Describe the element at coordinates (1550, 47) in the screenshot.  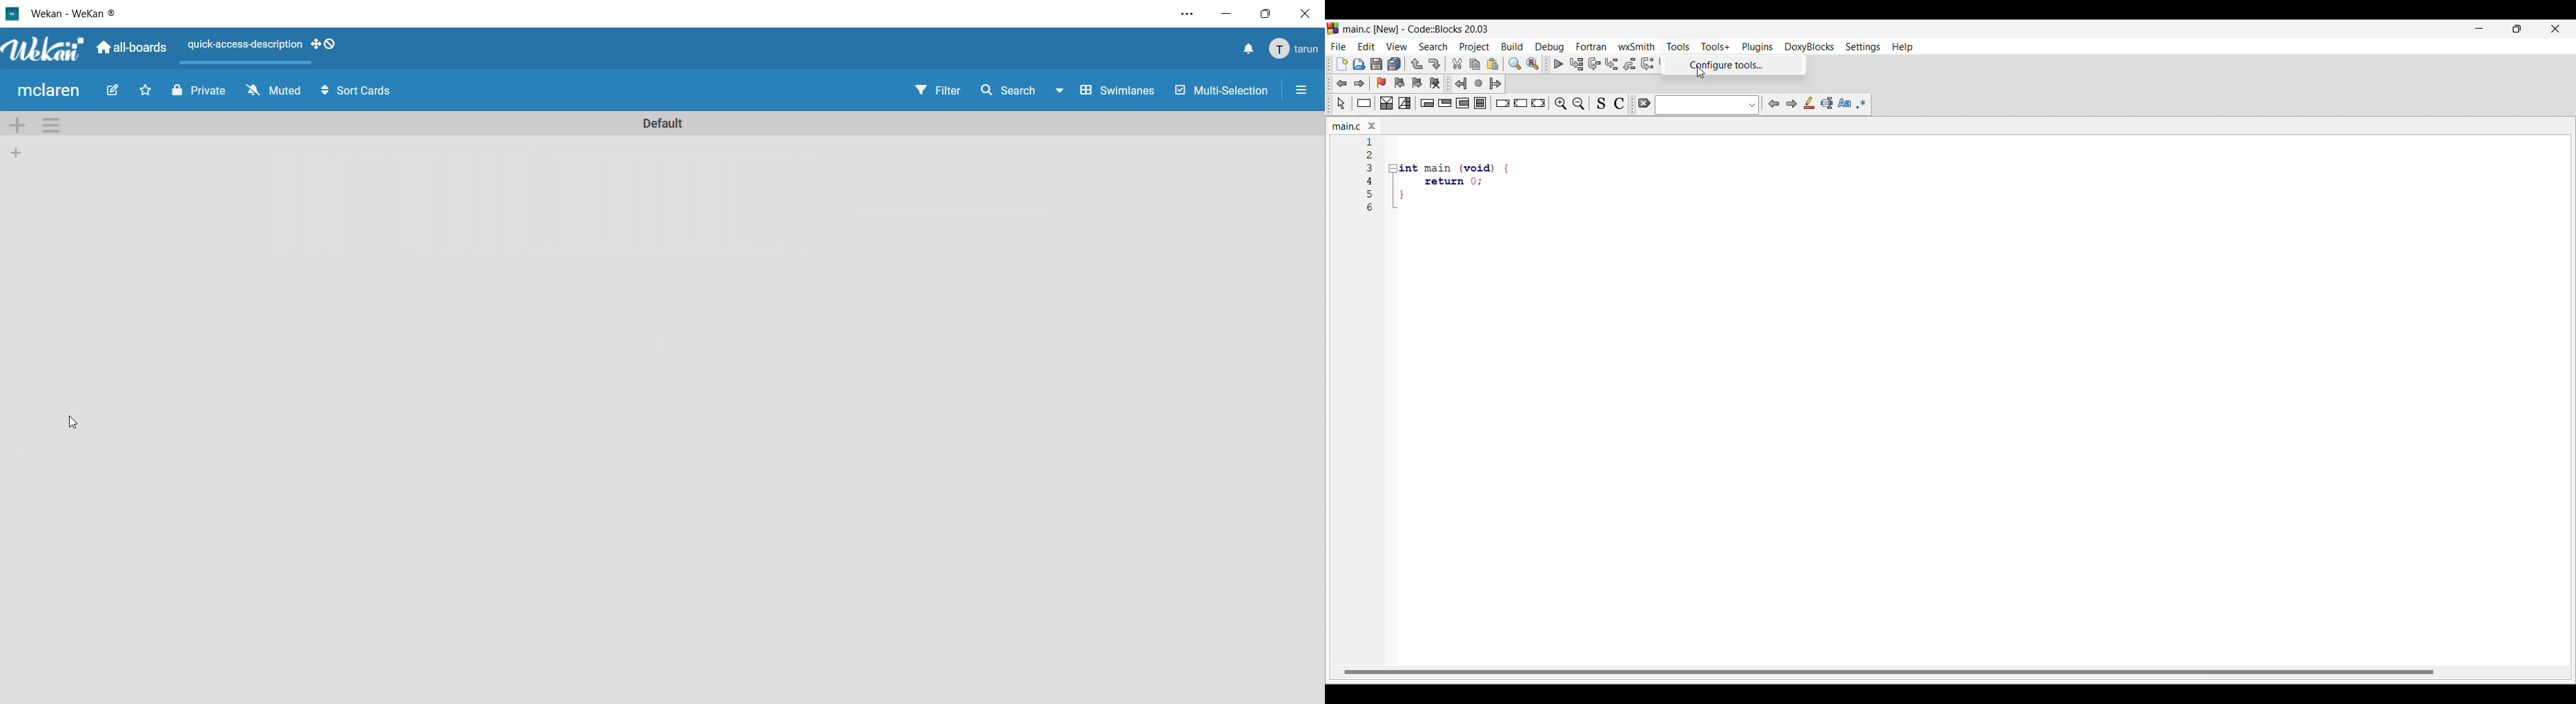
I see `Debug menu` at that location.